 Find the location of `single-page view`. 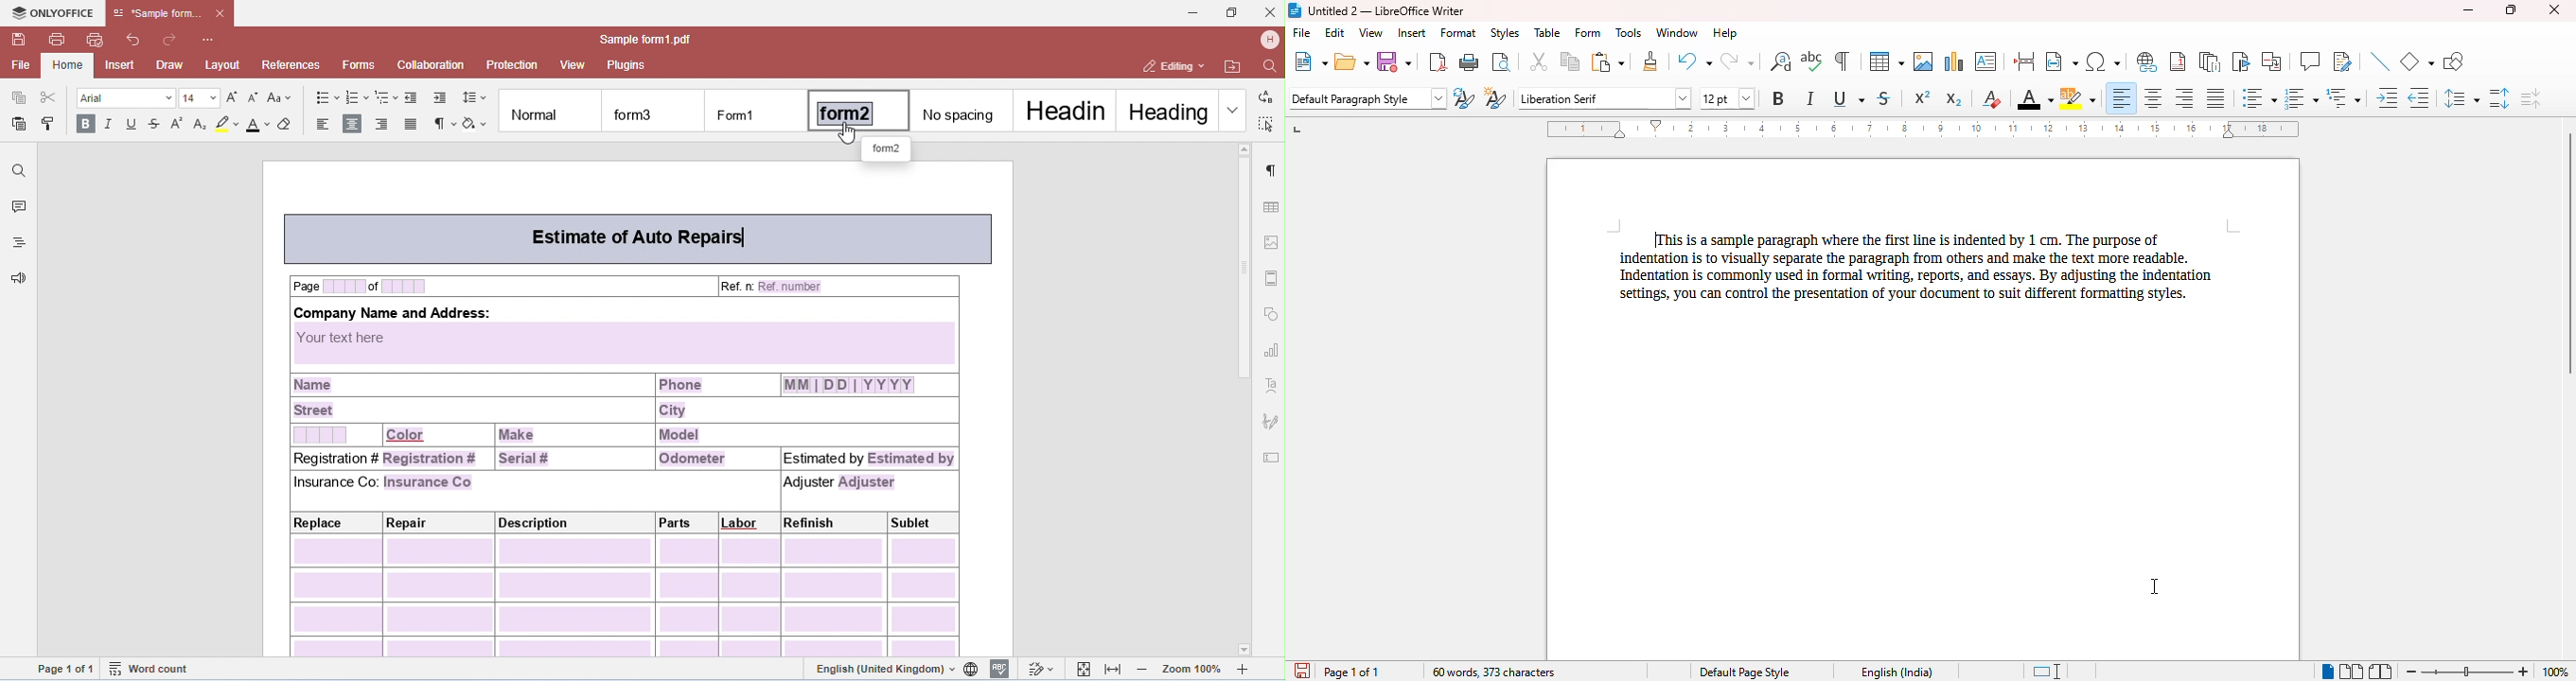

single-page view is located at coordinates (2327, 672).